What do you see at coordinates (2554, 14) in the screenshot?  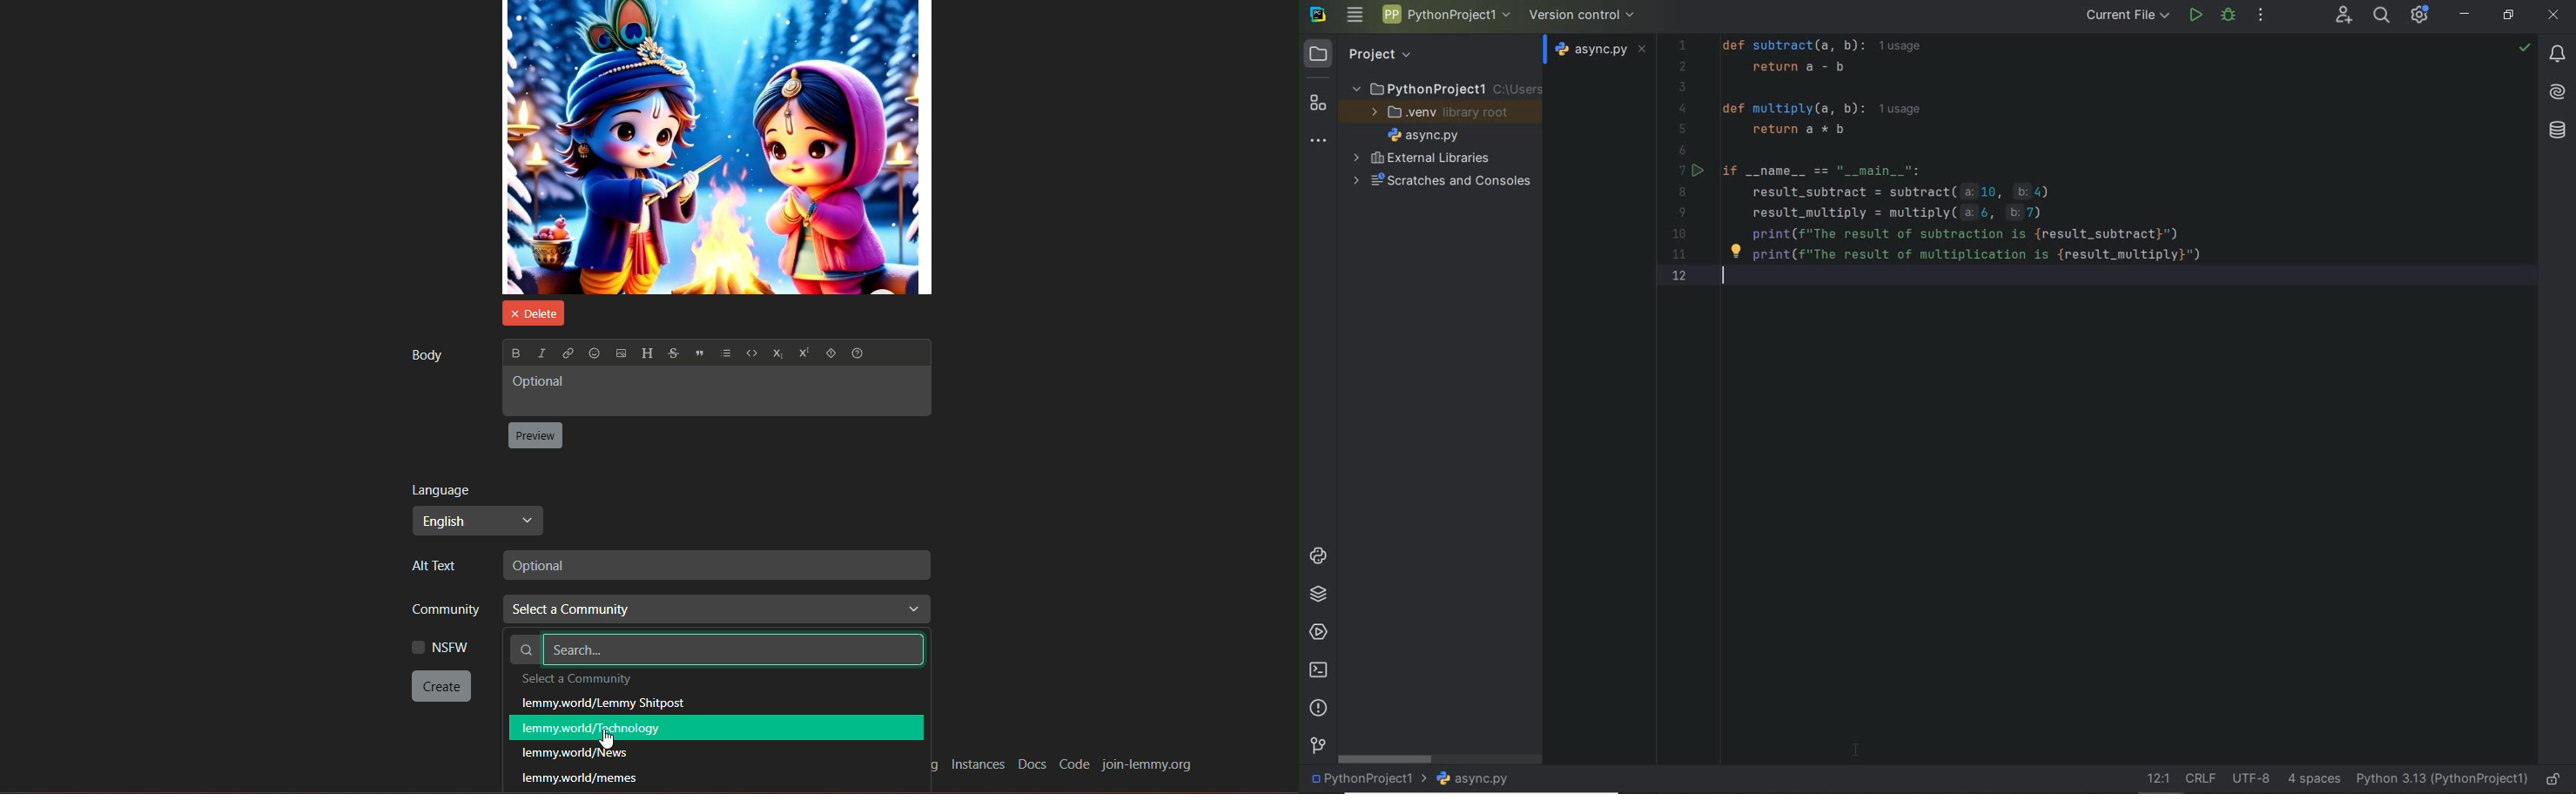 I see `CLOSE` at bounding box center [2554, 14].